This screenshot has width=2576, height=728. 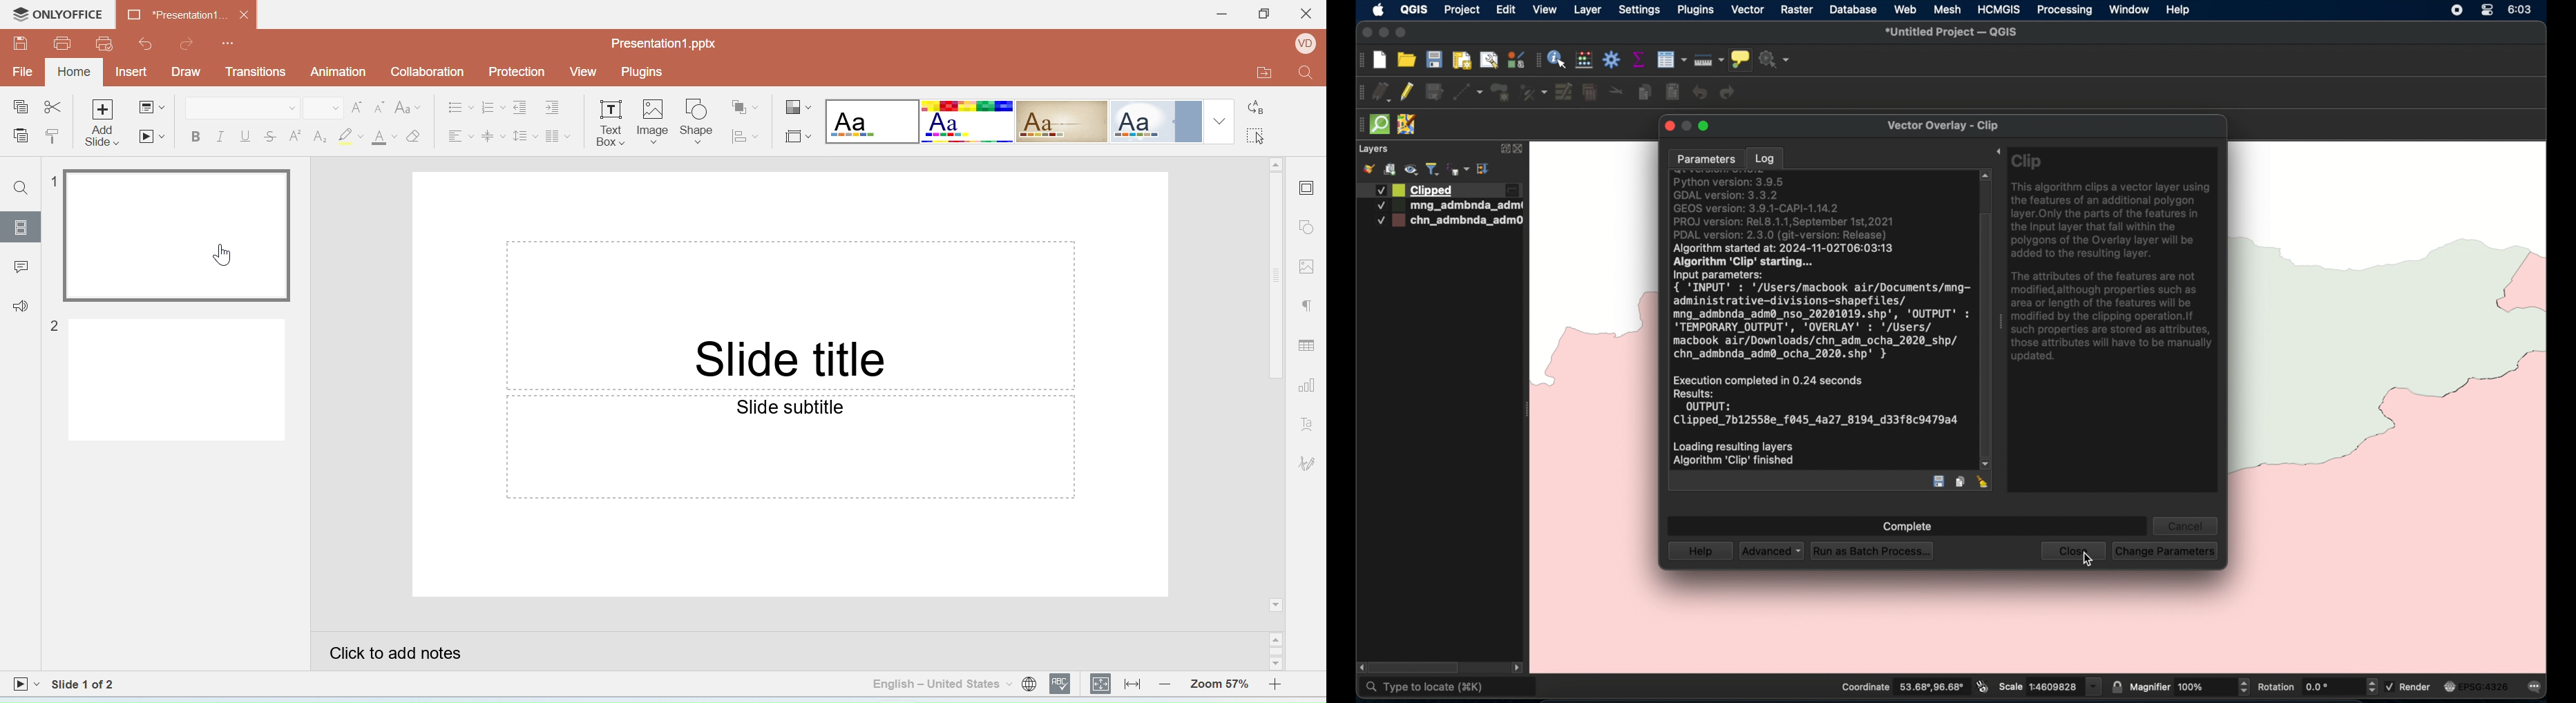 What do you see at coordinates (1310, 387) in the screenshot?
I see `Chart settings` at bounding box center [1310, 387].